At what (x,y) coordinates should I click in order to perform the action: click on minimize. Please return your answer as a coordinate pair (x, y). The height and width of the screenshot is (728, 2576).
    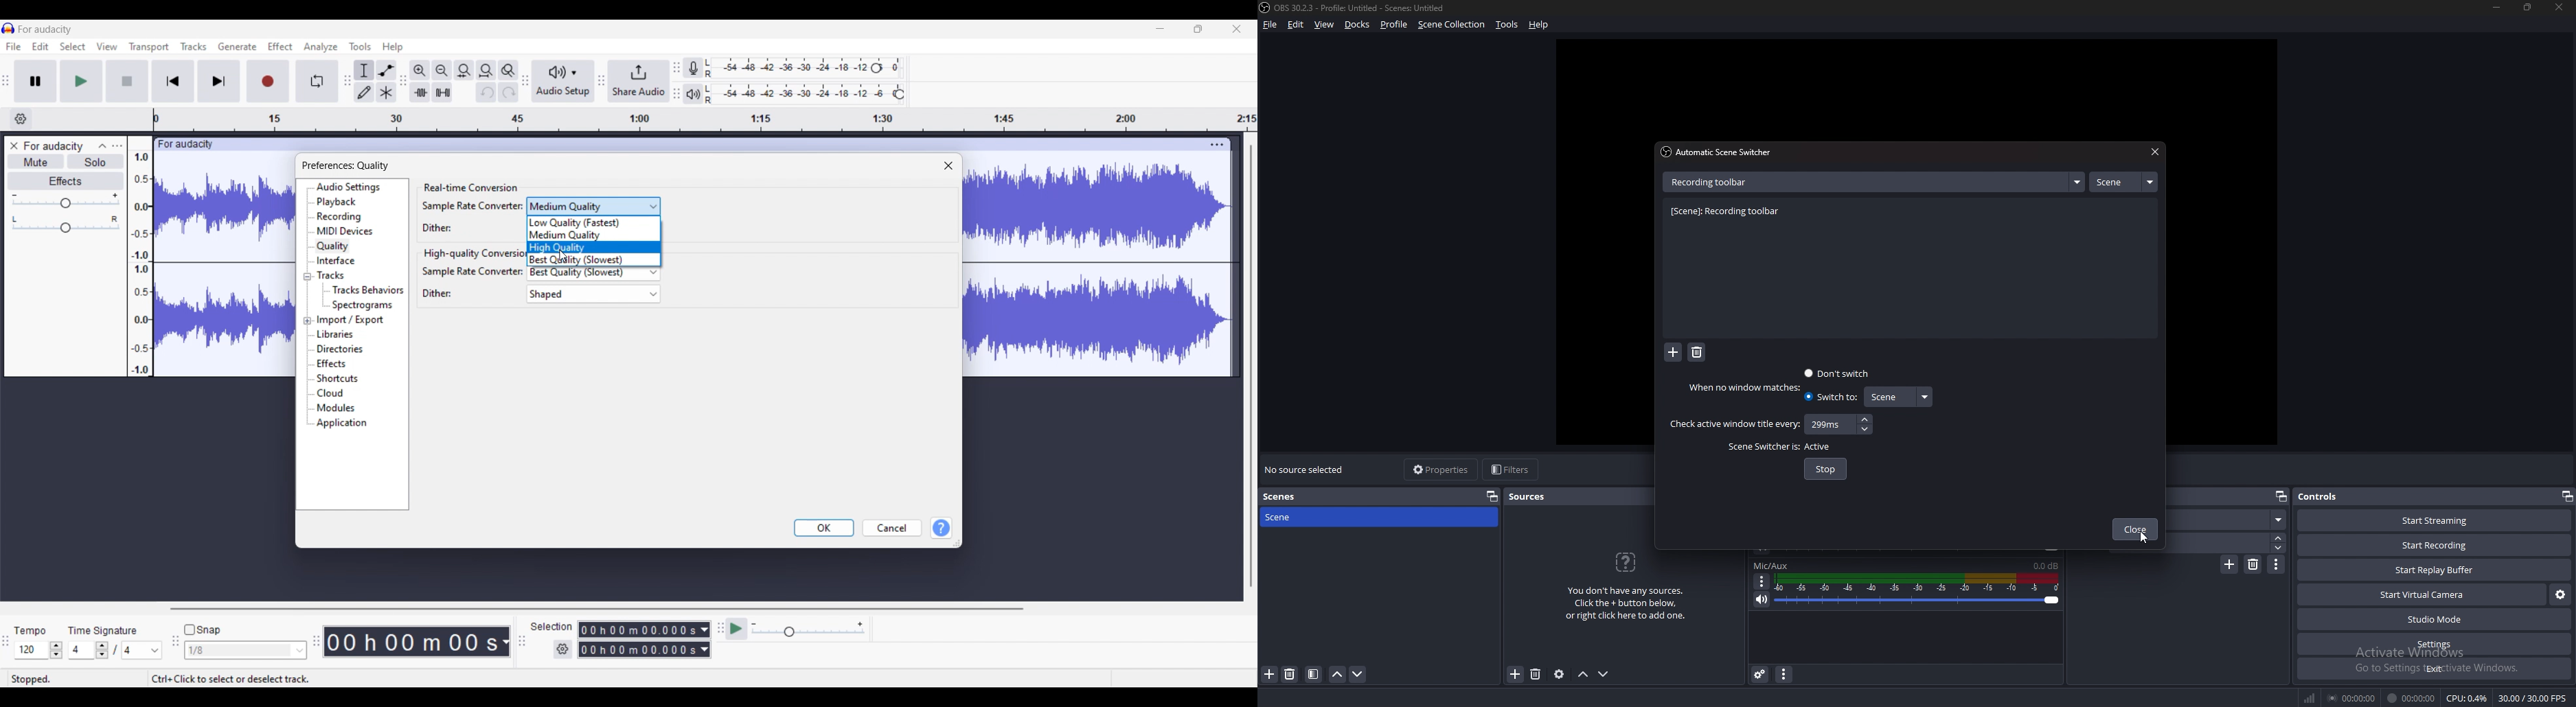
    Looking at the image, I should click on (2496, 7).